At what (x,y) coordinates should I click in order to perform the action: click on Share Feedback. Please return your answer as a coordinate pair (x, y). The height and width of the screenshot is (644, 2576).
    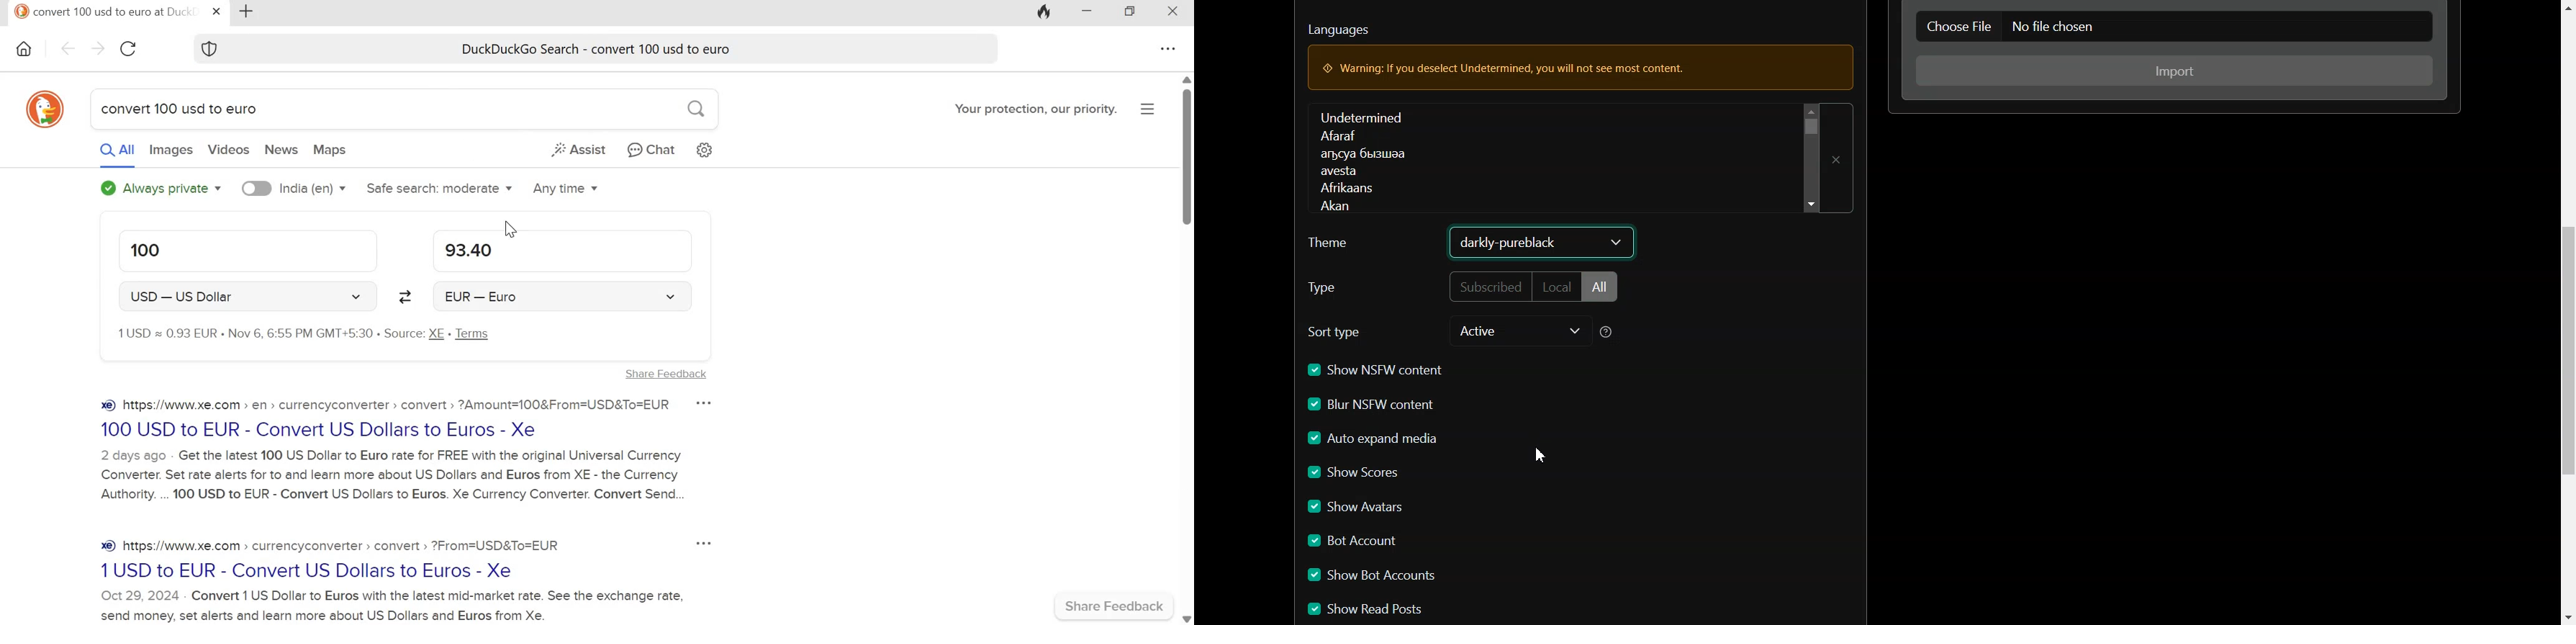
    Looking at the image, I should click on (657, 376).